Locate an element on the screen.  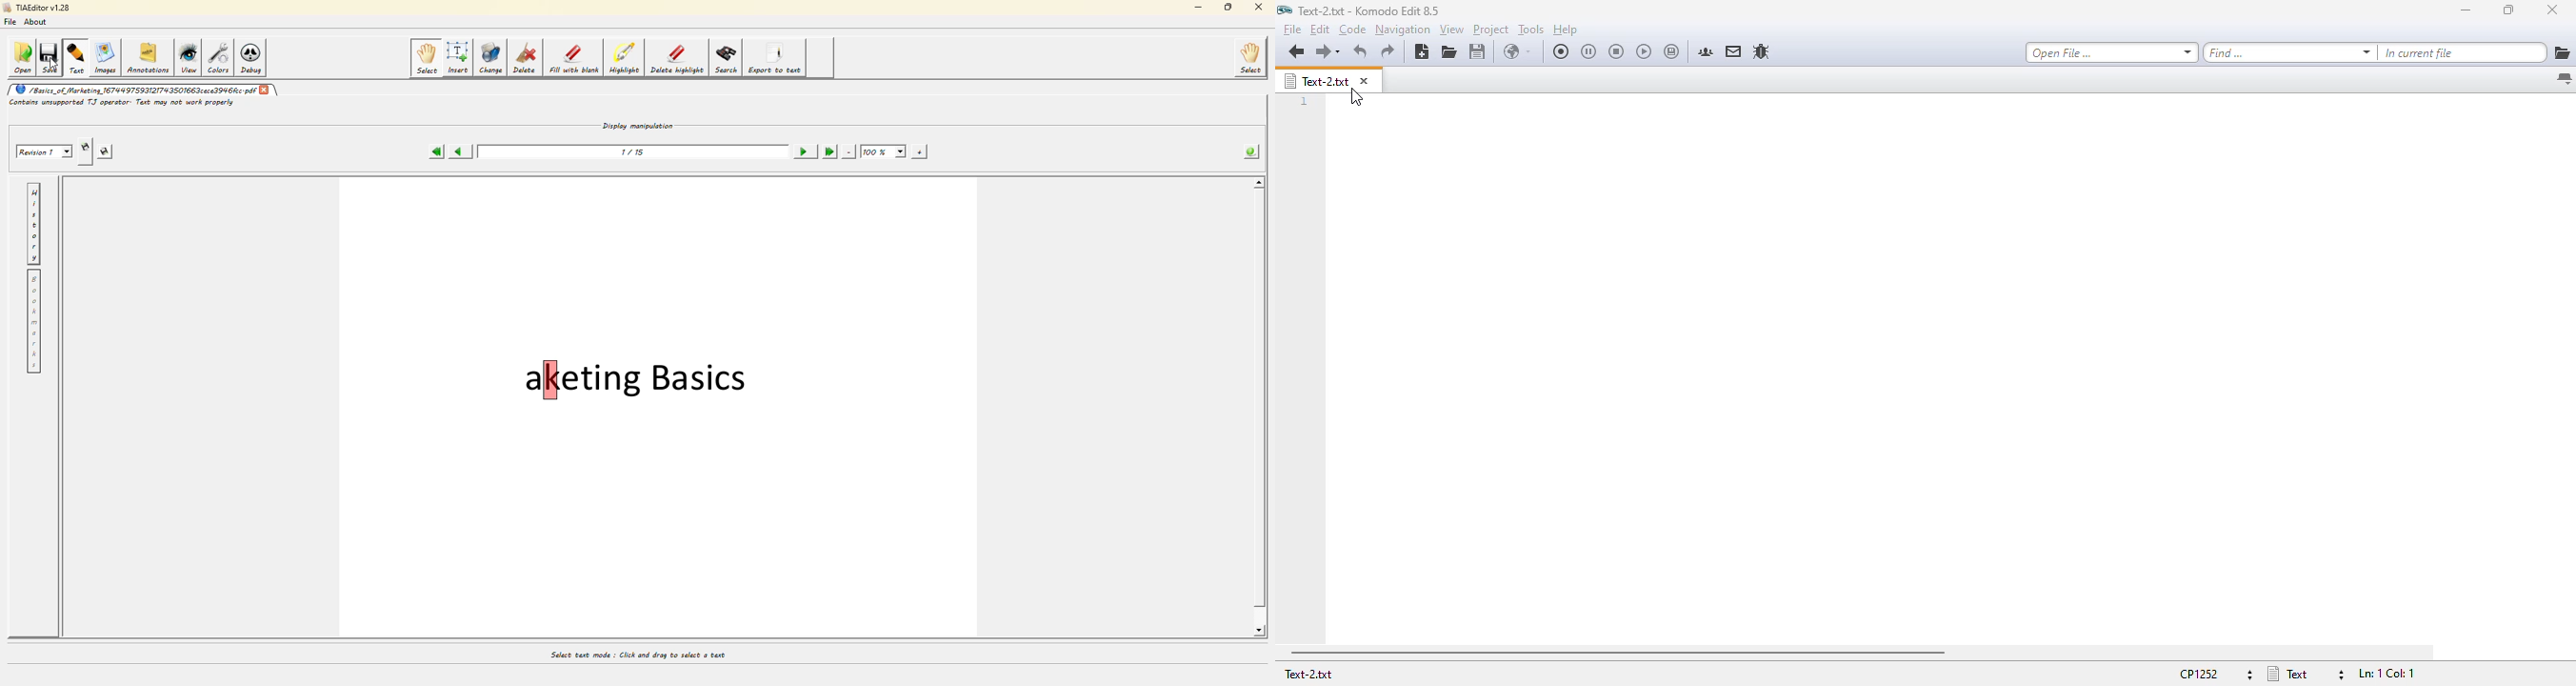
text-2 is located at coordinates (1317, 80).